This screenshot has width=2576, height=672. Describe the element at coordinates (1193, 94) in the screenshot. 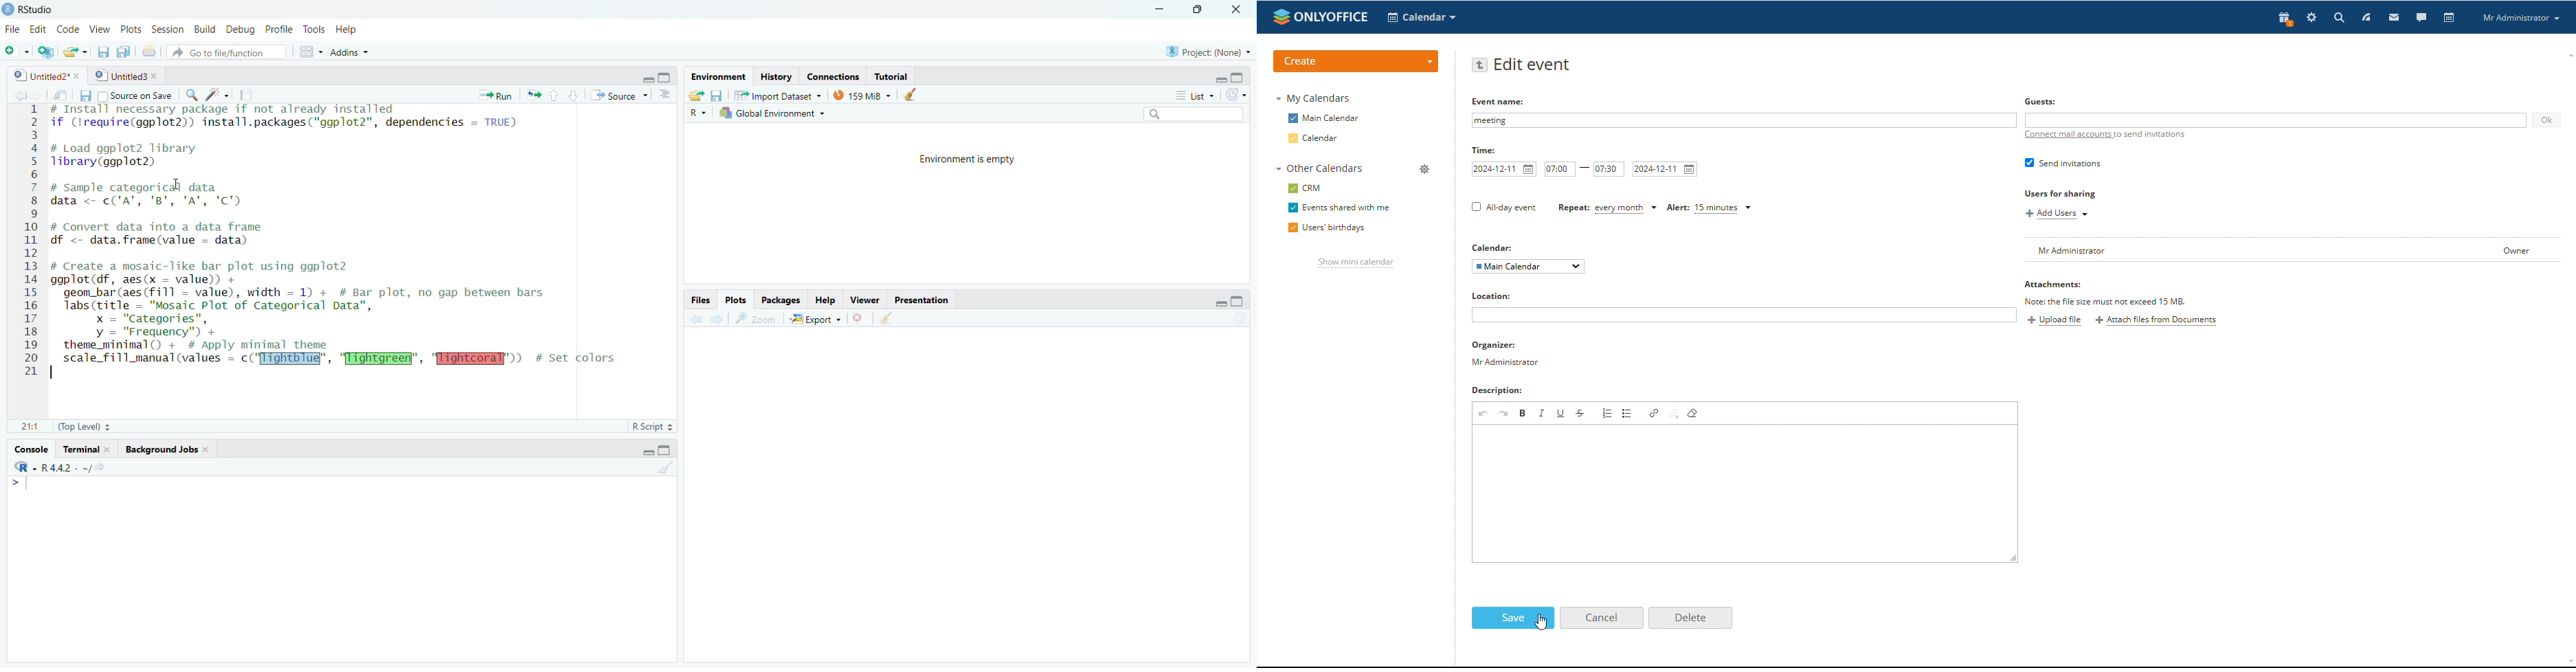

I see `List` at that location.